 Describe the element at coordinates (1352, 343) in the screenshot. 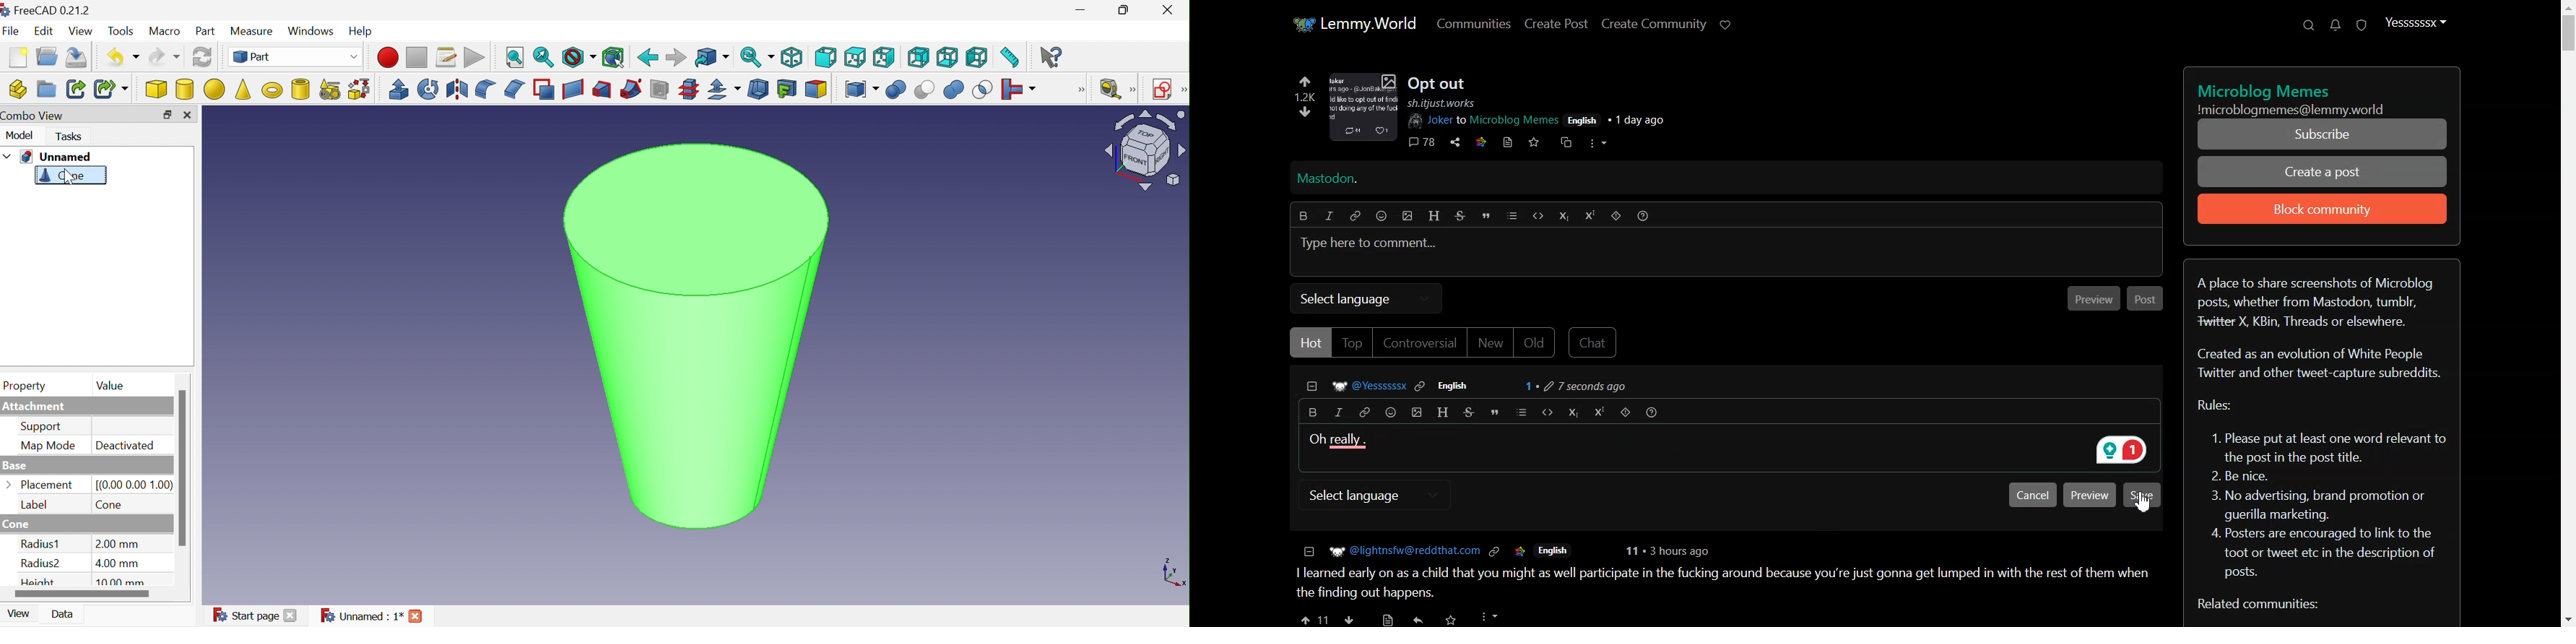

I see `Top` at that location.